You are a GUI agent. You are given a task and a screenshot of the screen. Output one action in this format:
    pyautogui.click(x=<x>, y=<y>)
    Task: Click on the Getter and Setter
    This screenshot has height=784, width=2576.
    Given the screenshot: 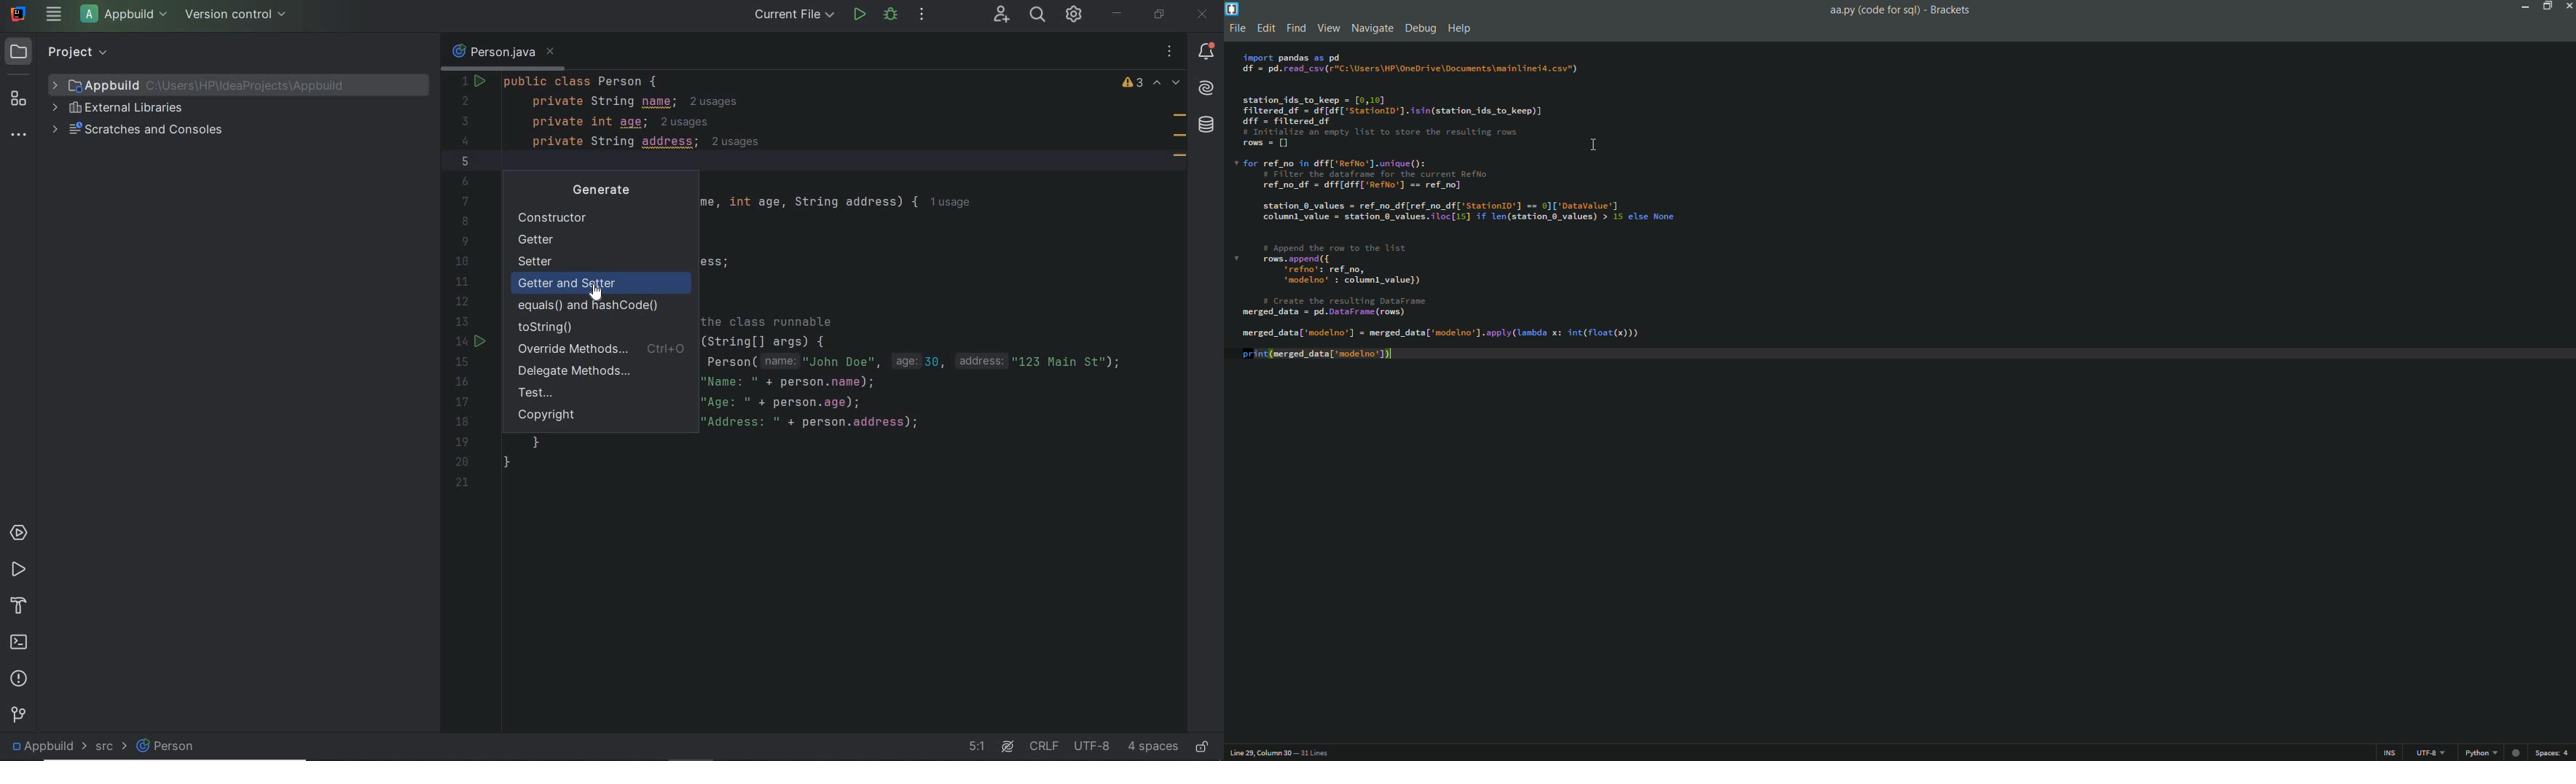 What is the action you would take?
    pyautogui.click(x=544, y=281)
    